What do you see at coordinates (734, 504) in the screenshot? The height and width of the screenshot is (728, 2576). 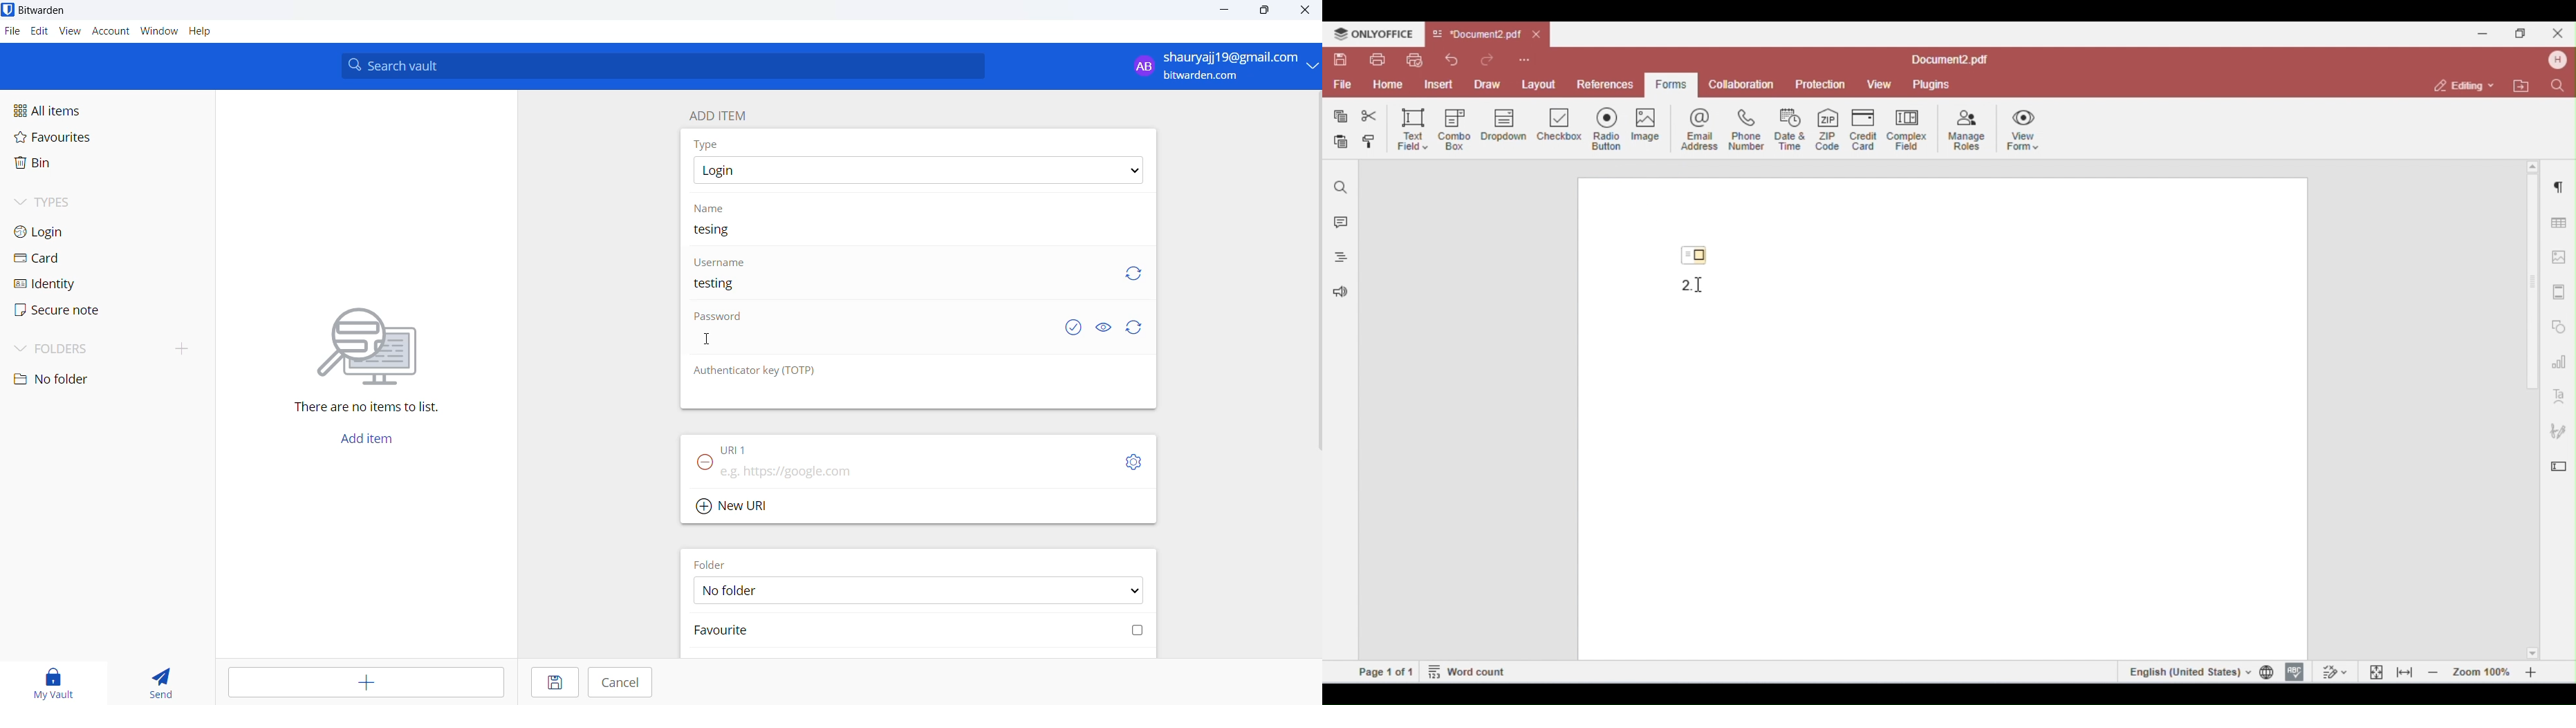 I see `Add new URL` at bounding box center [734, 504].